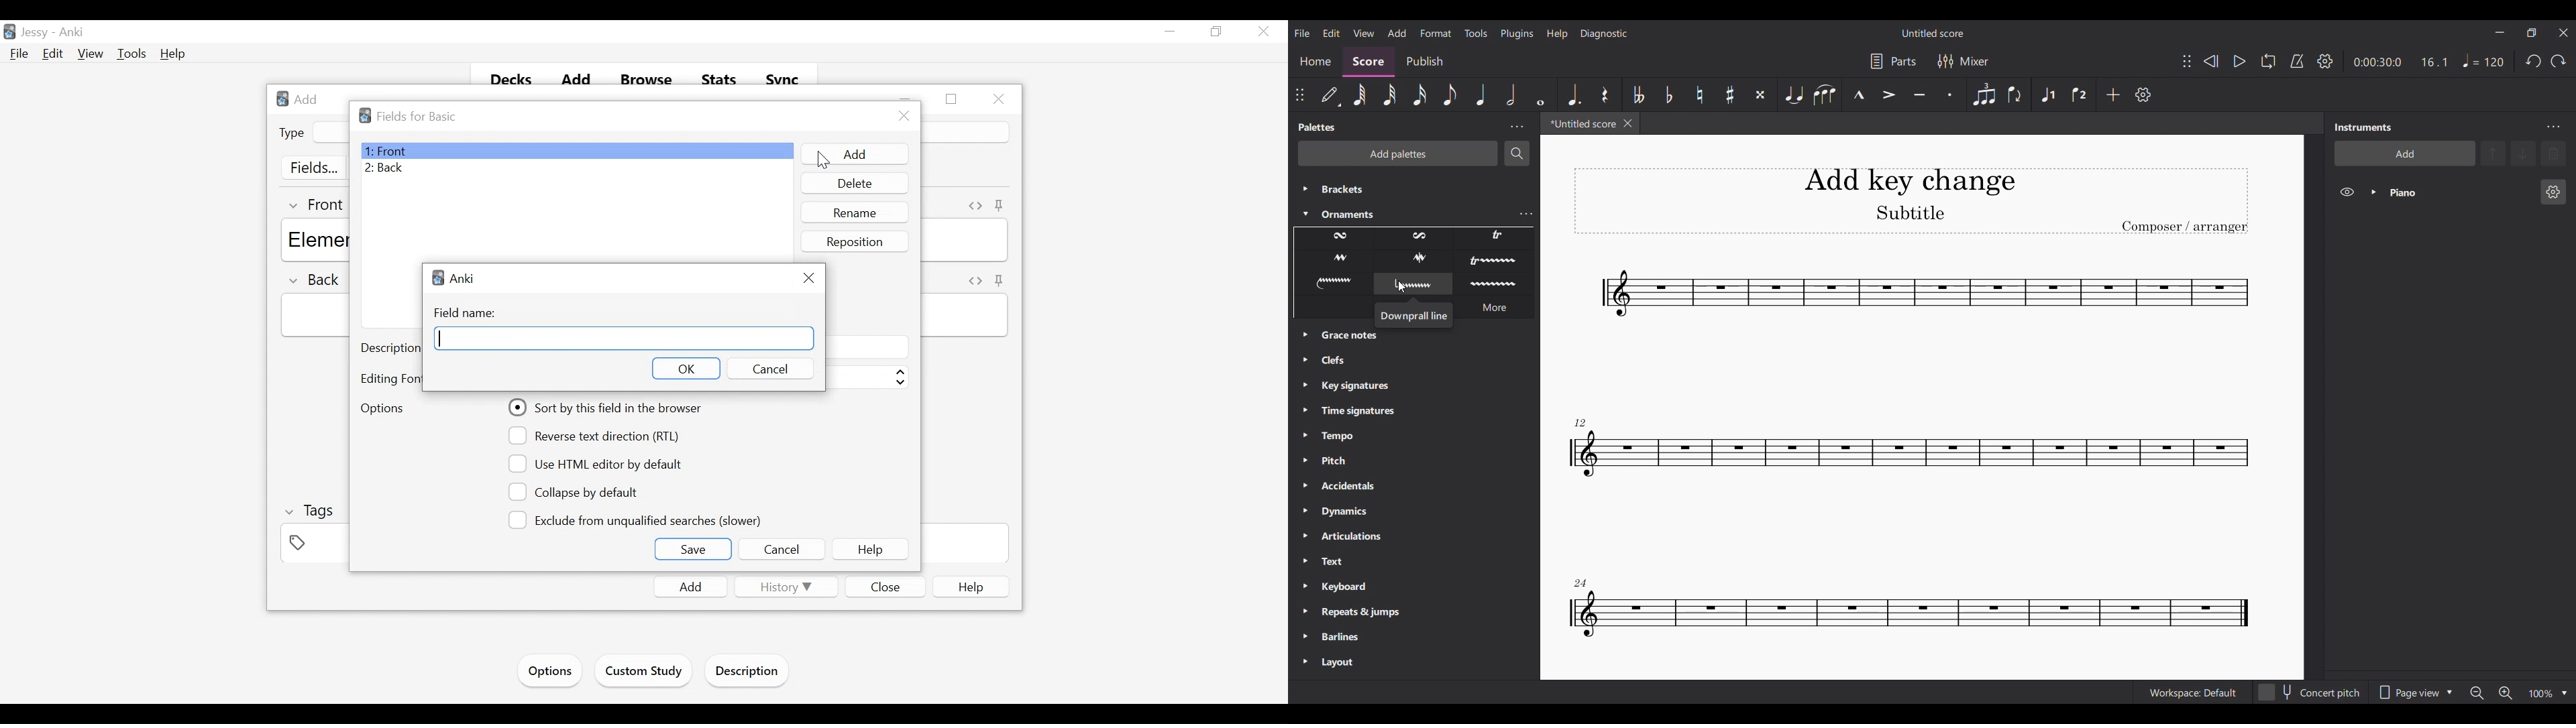 The image size is (2576, 728). Describe the element at coordinates (1525, 215) in the screenshot. I see `Ornaments settings` at that location.